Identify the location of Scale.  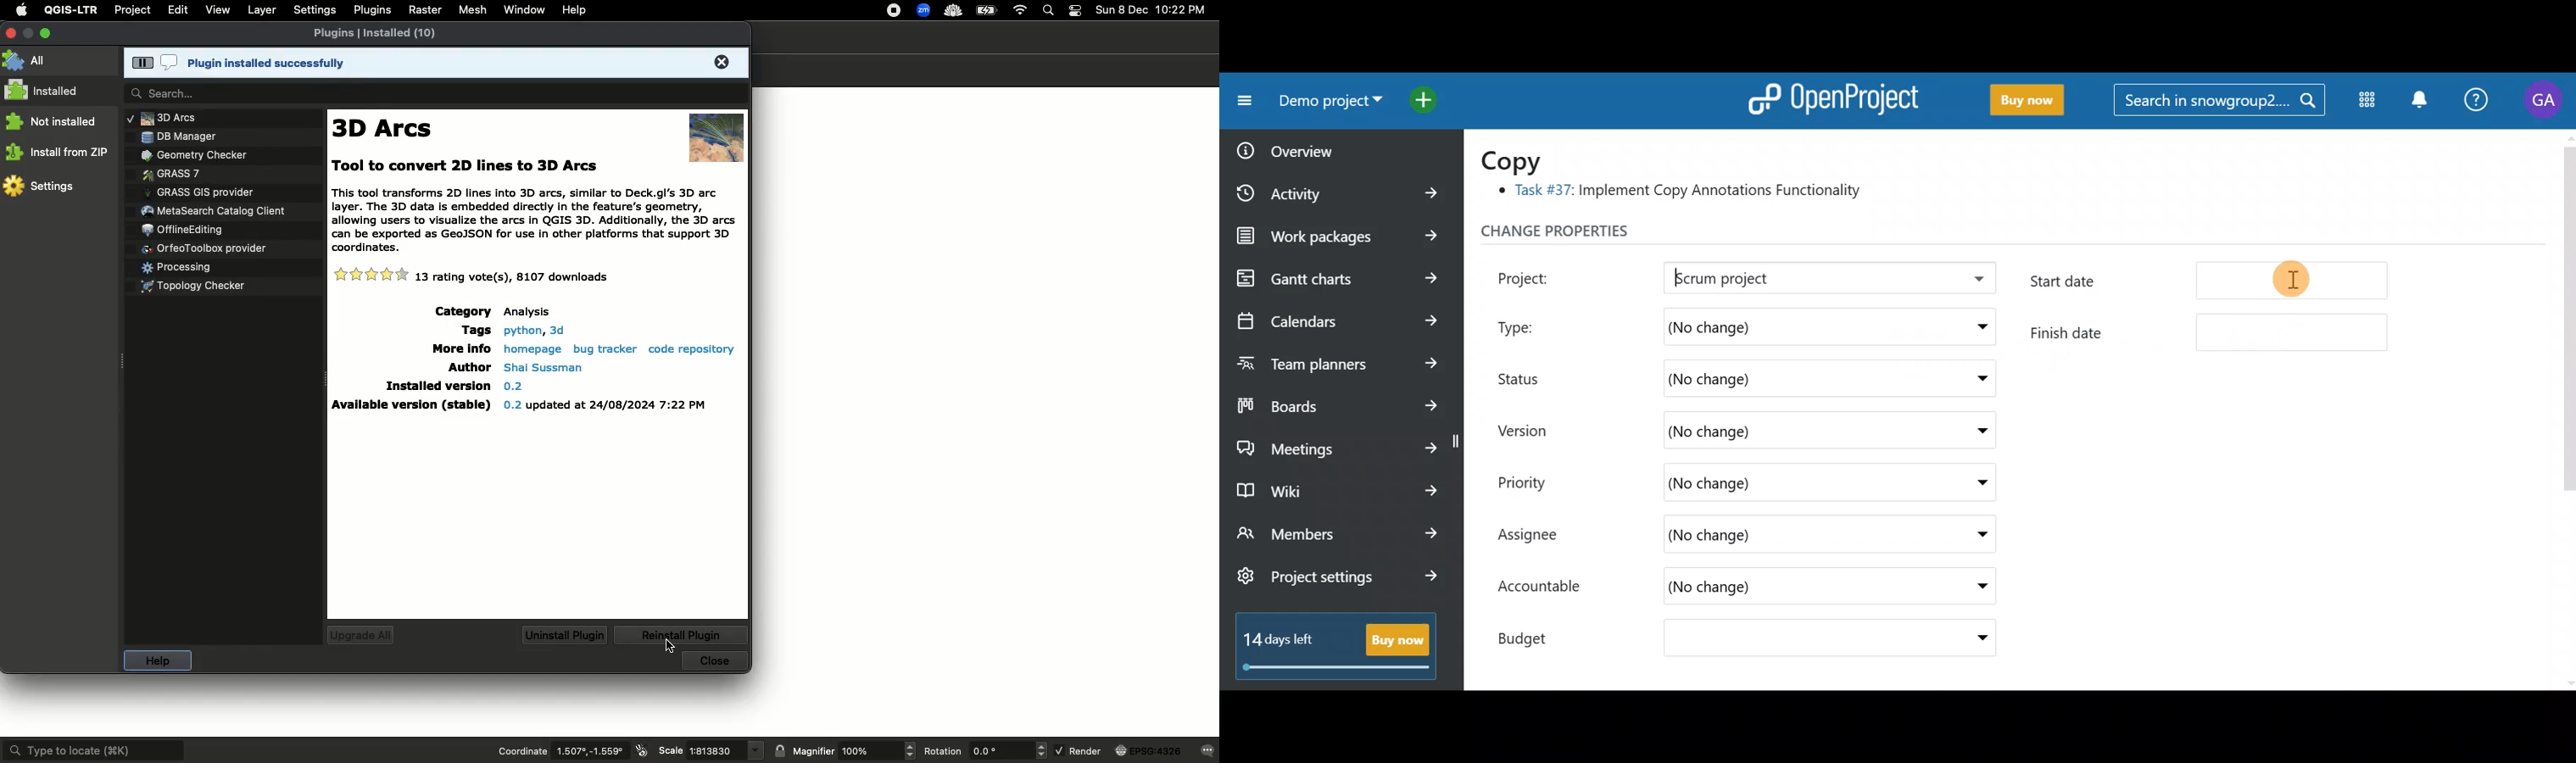
(727, 751).